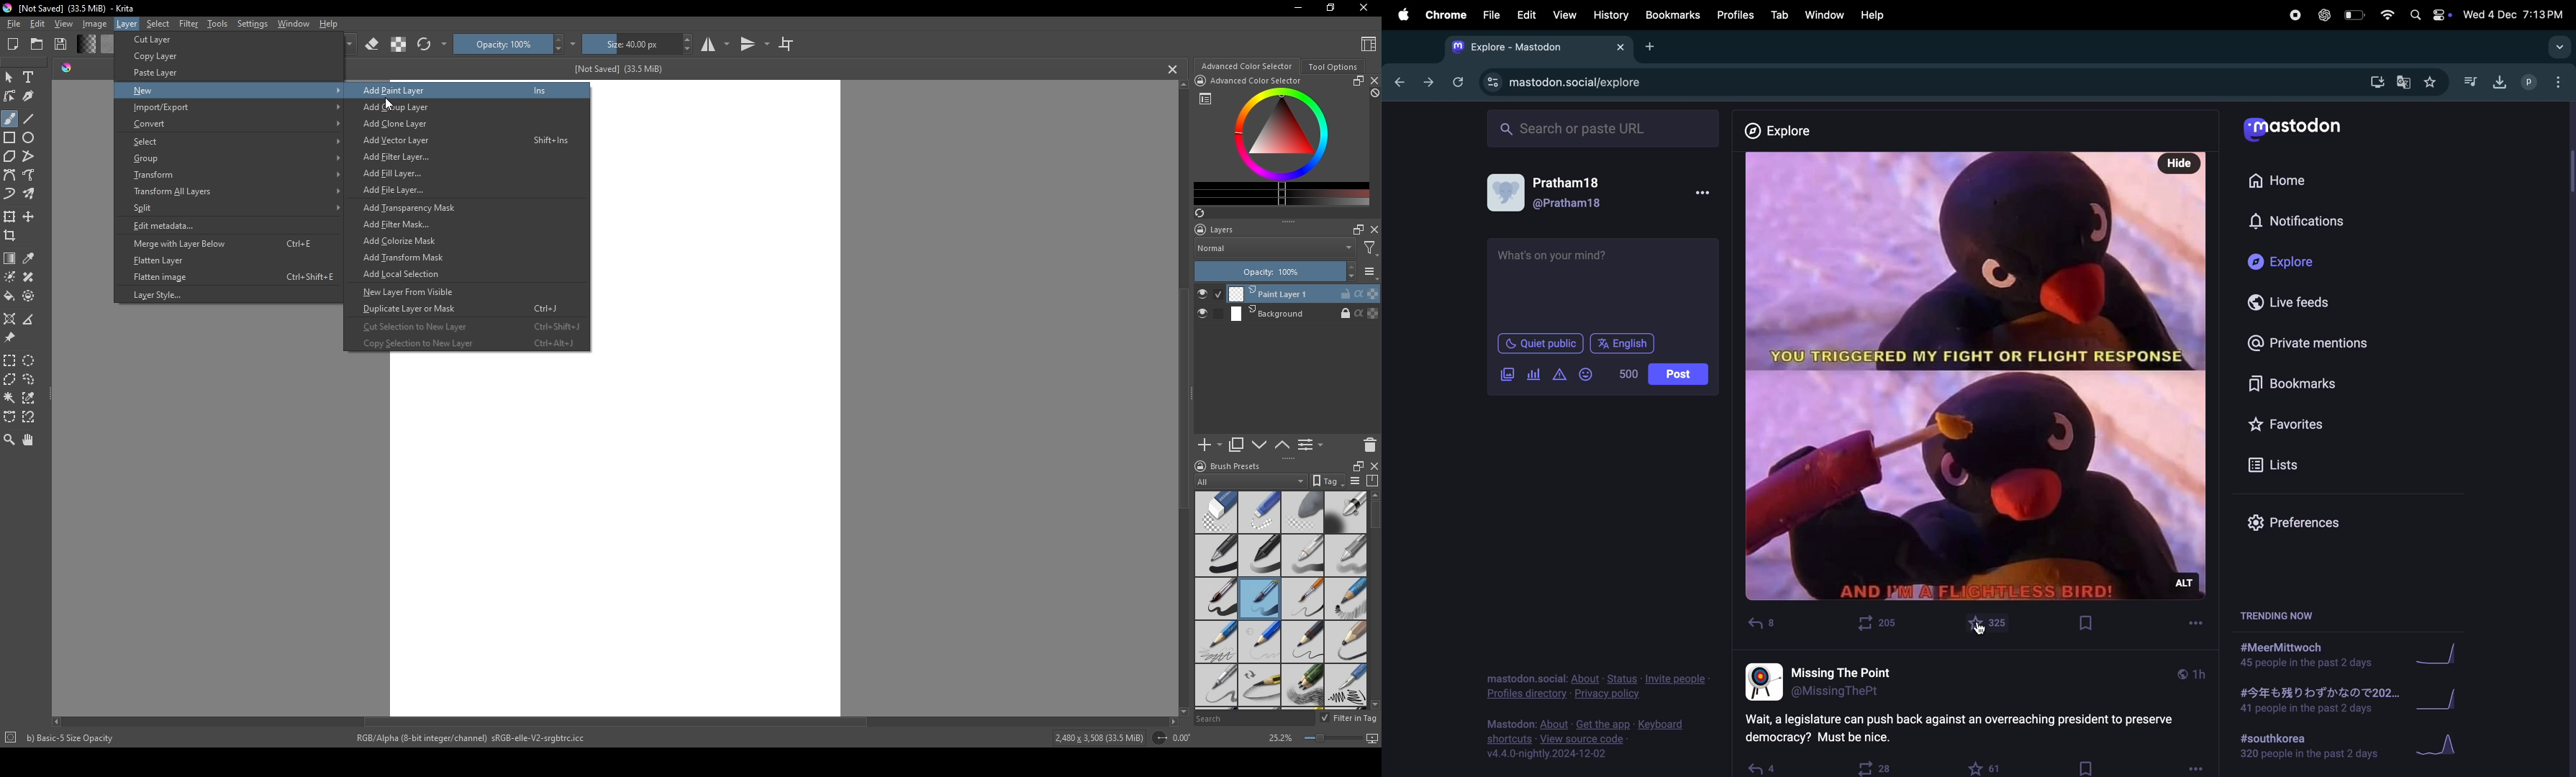 The height and width of the screenshot is (784, 2576). Describe the element at coordinates (786, 43) in the screenshot. I see `crop` at that location.